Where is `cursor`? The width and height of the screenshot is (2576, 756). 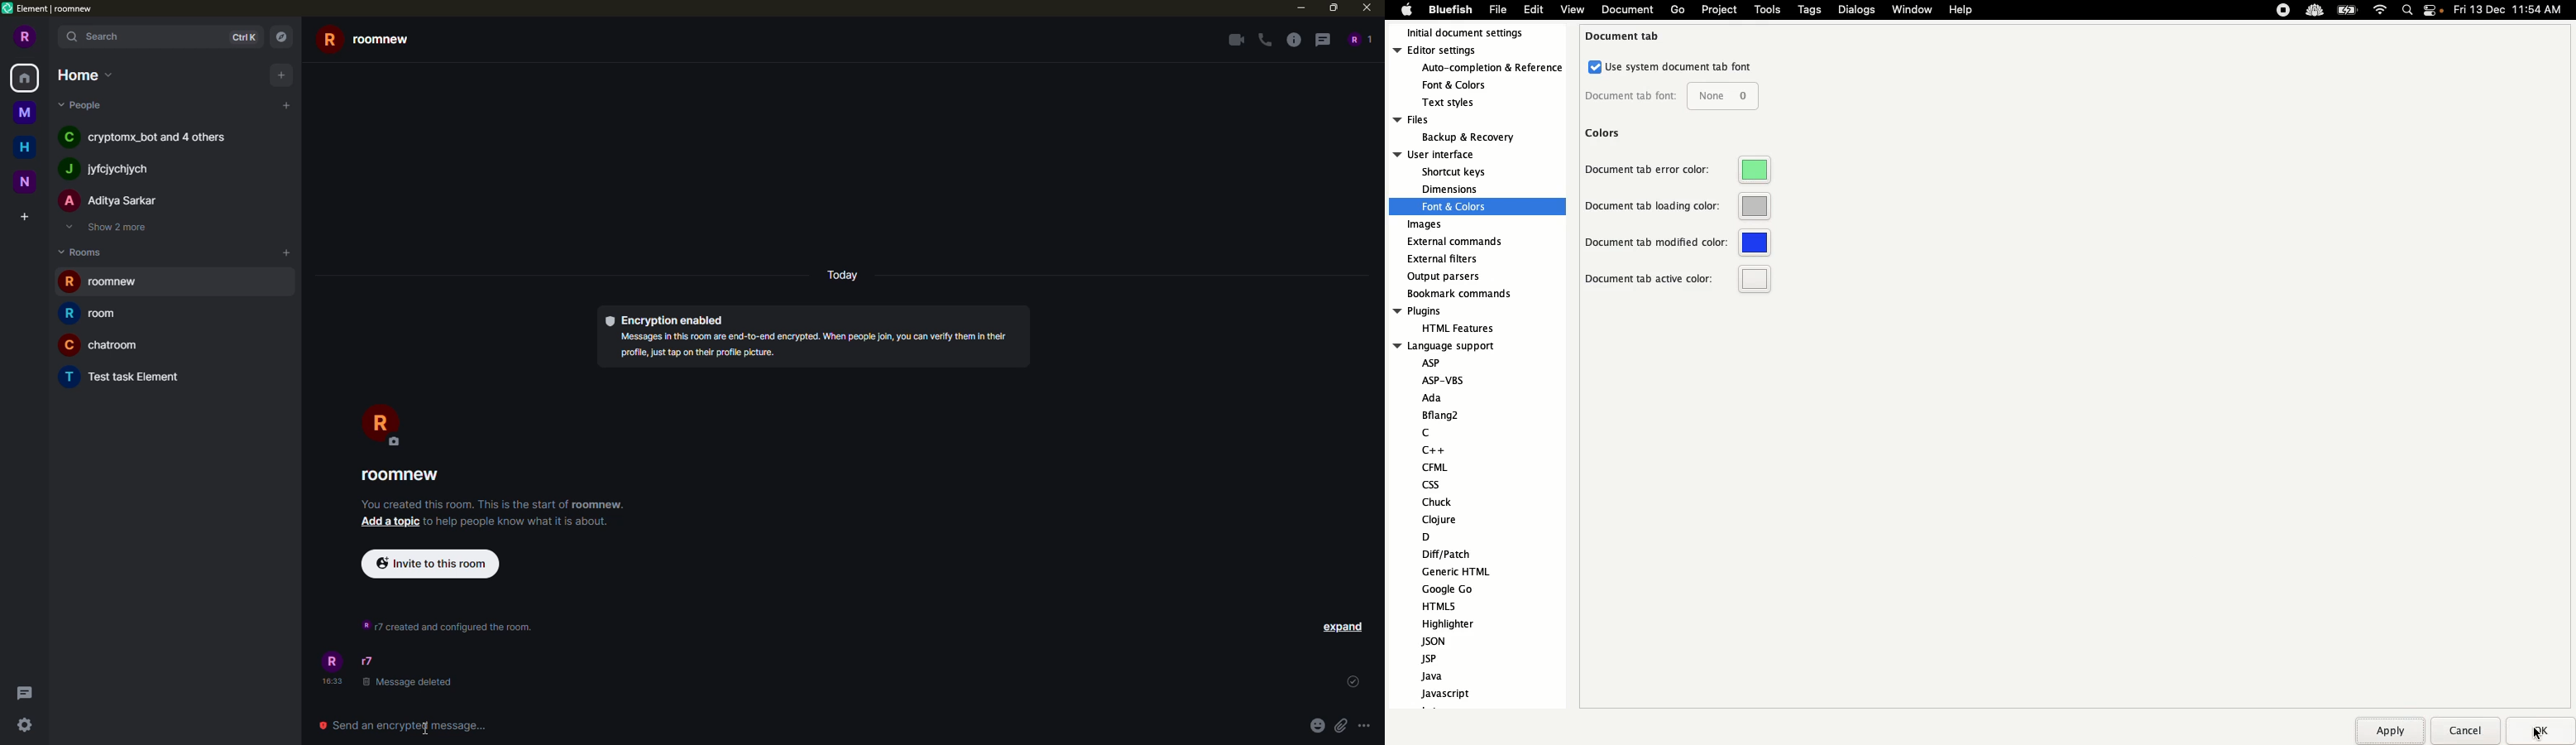
cursor is located at coordinates (424, 727).